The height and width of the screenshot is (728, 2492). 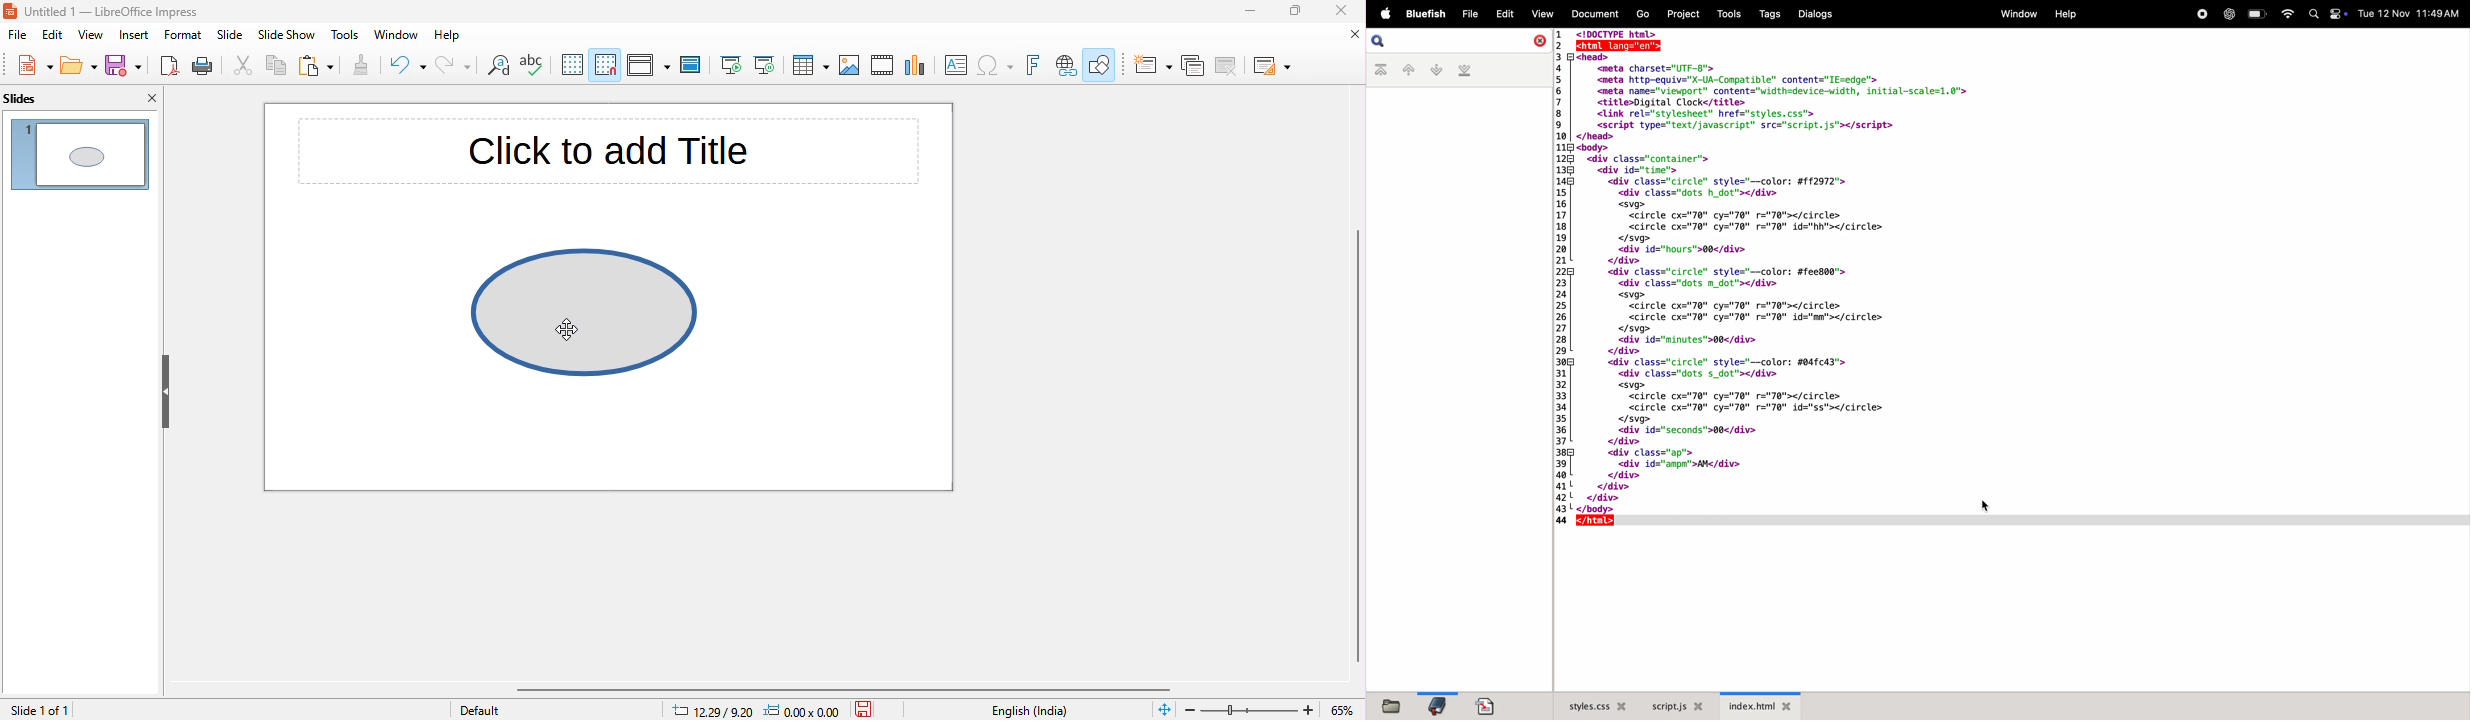 What do you see at coordinates (957, 67) in the screenshot?
I see `text box` at bounding box center [957, 67].